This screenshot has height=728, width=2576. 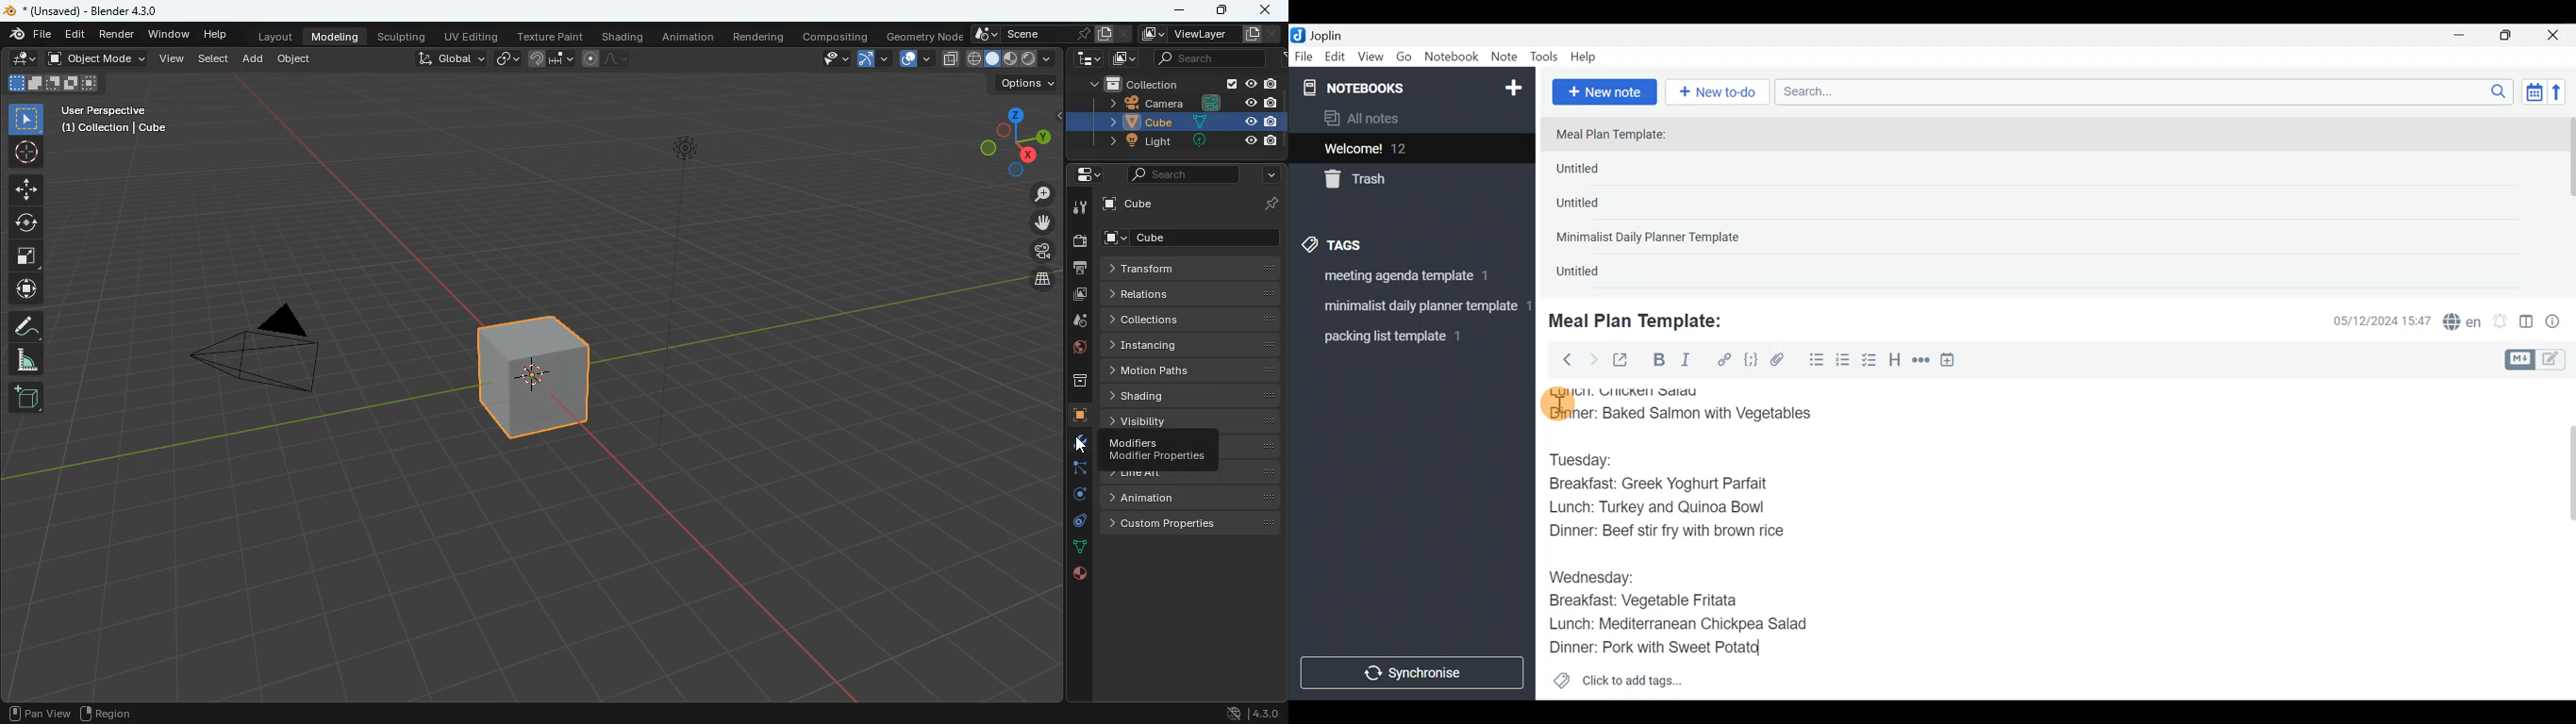 I want to click on Untitled, so click(x=1596, y=207).